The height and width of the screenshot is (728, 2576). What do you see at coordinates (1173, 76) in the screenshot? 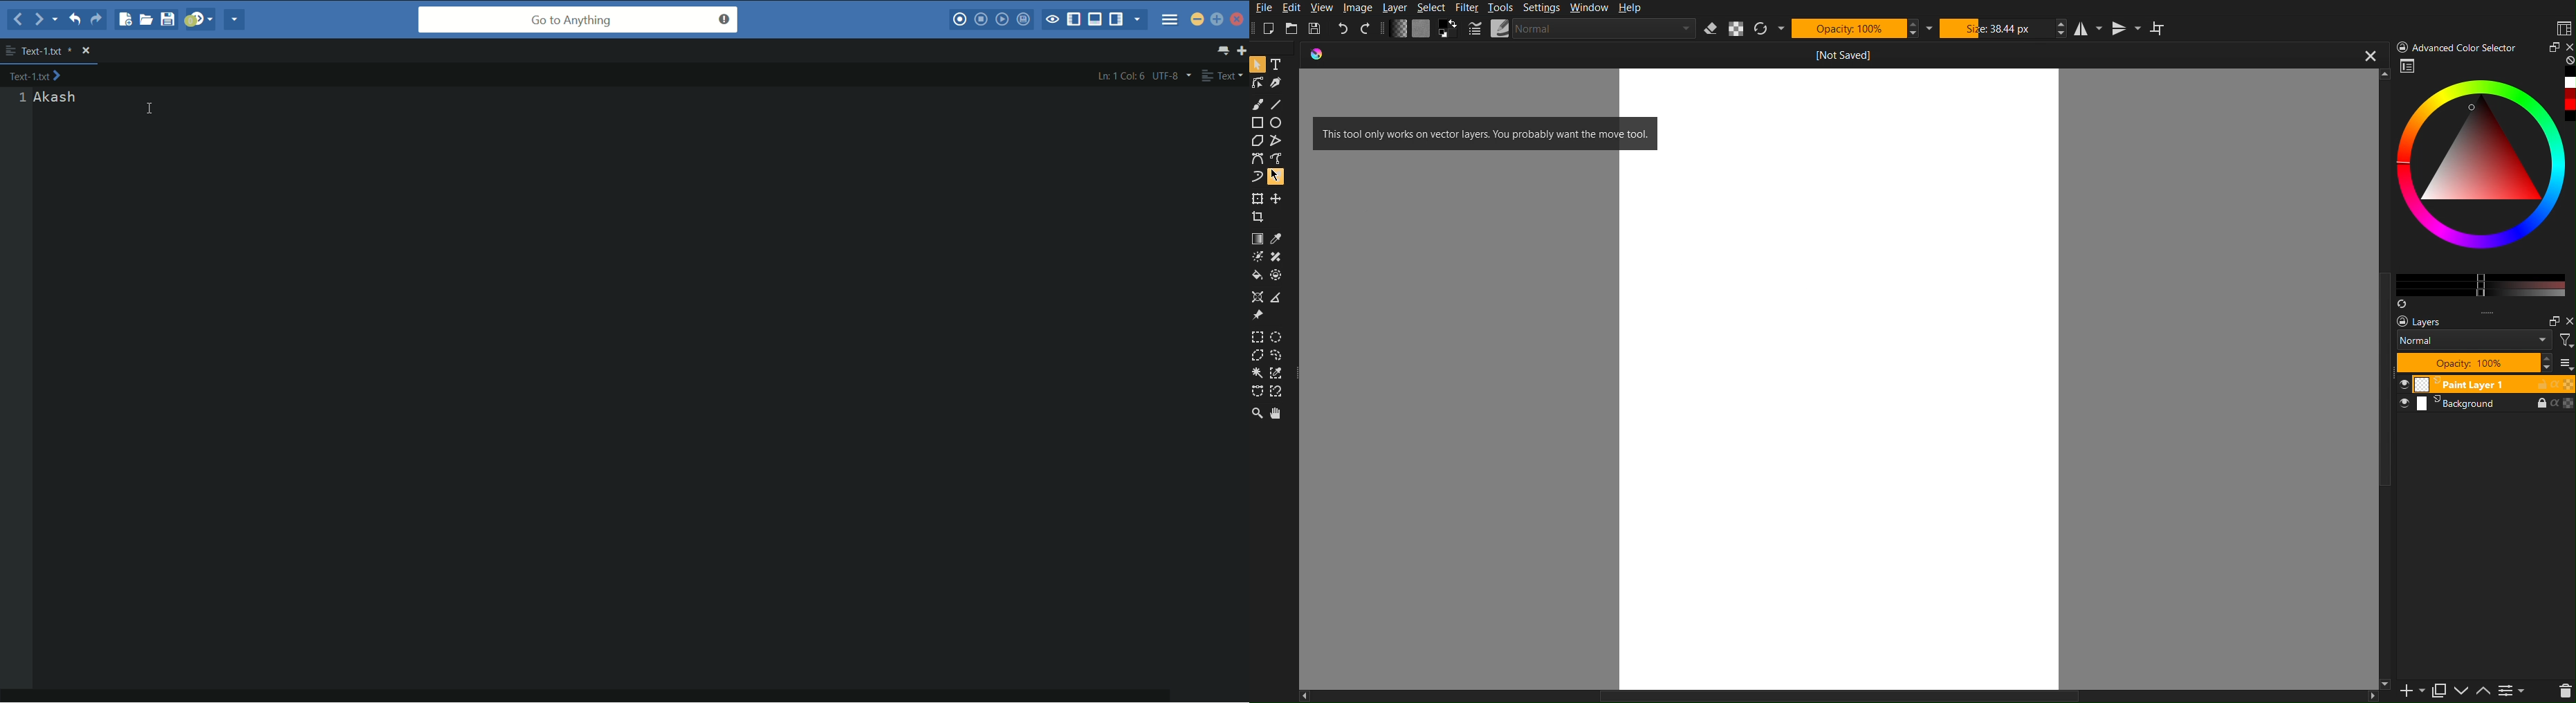
I see `line encoding` at bounding box center [1173, 76].